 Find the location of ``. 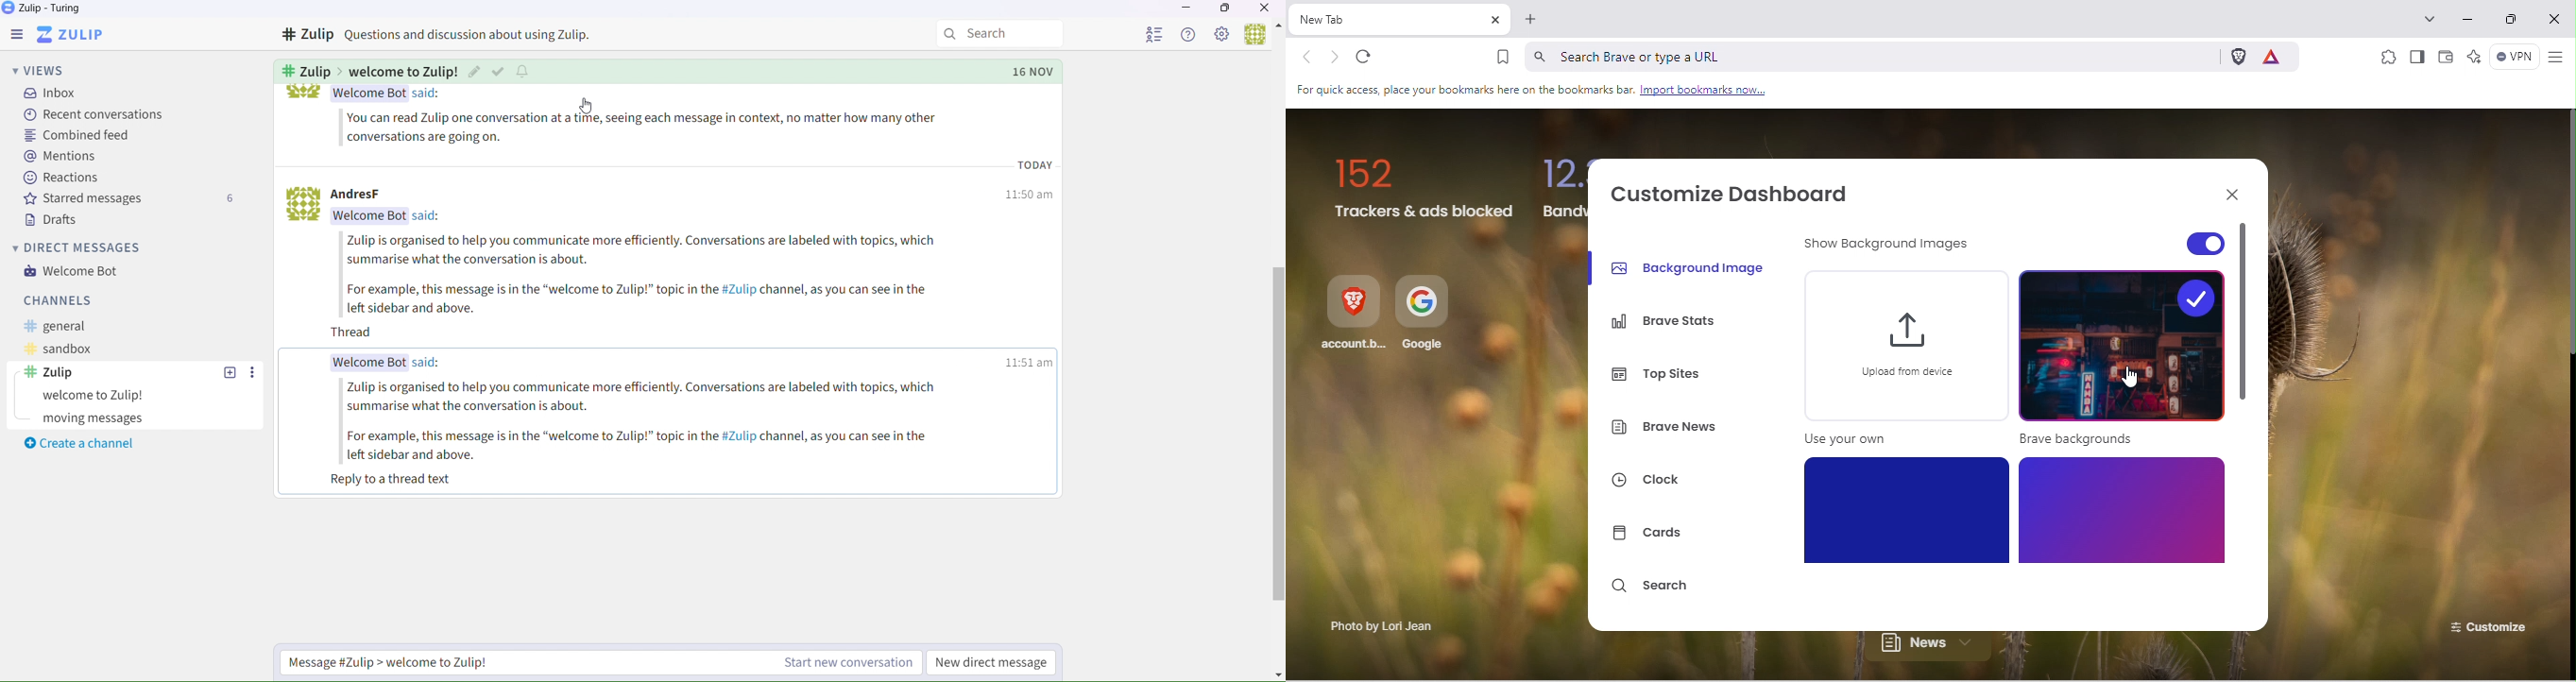

 is located at coordinates (1035, 70).